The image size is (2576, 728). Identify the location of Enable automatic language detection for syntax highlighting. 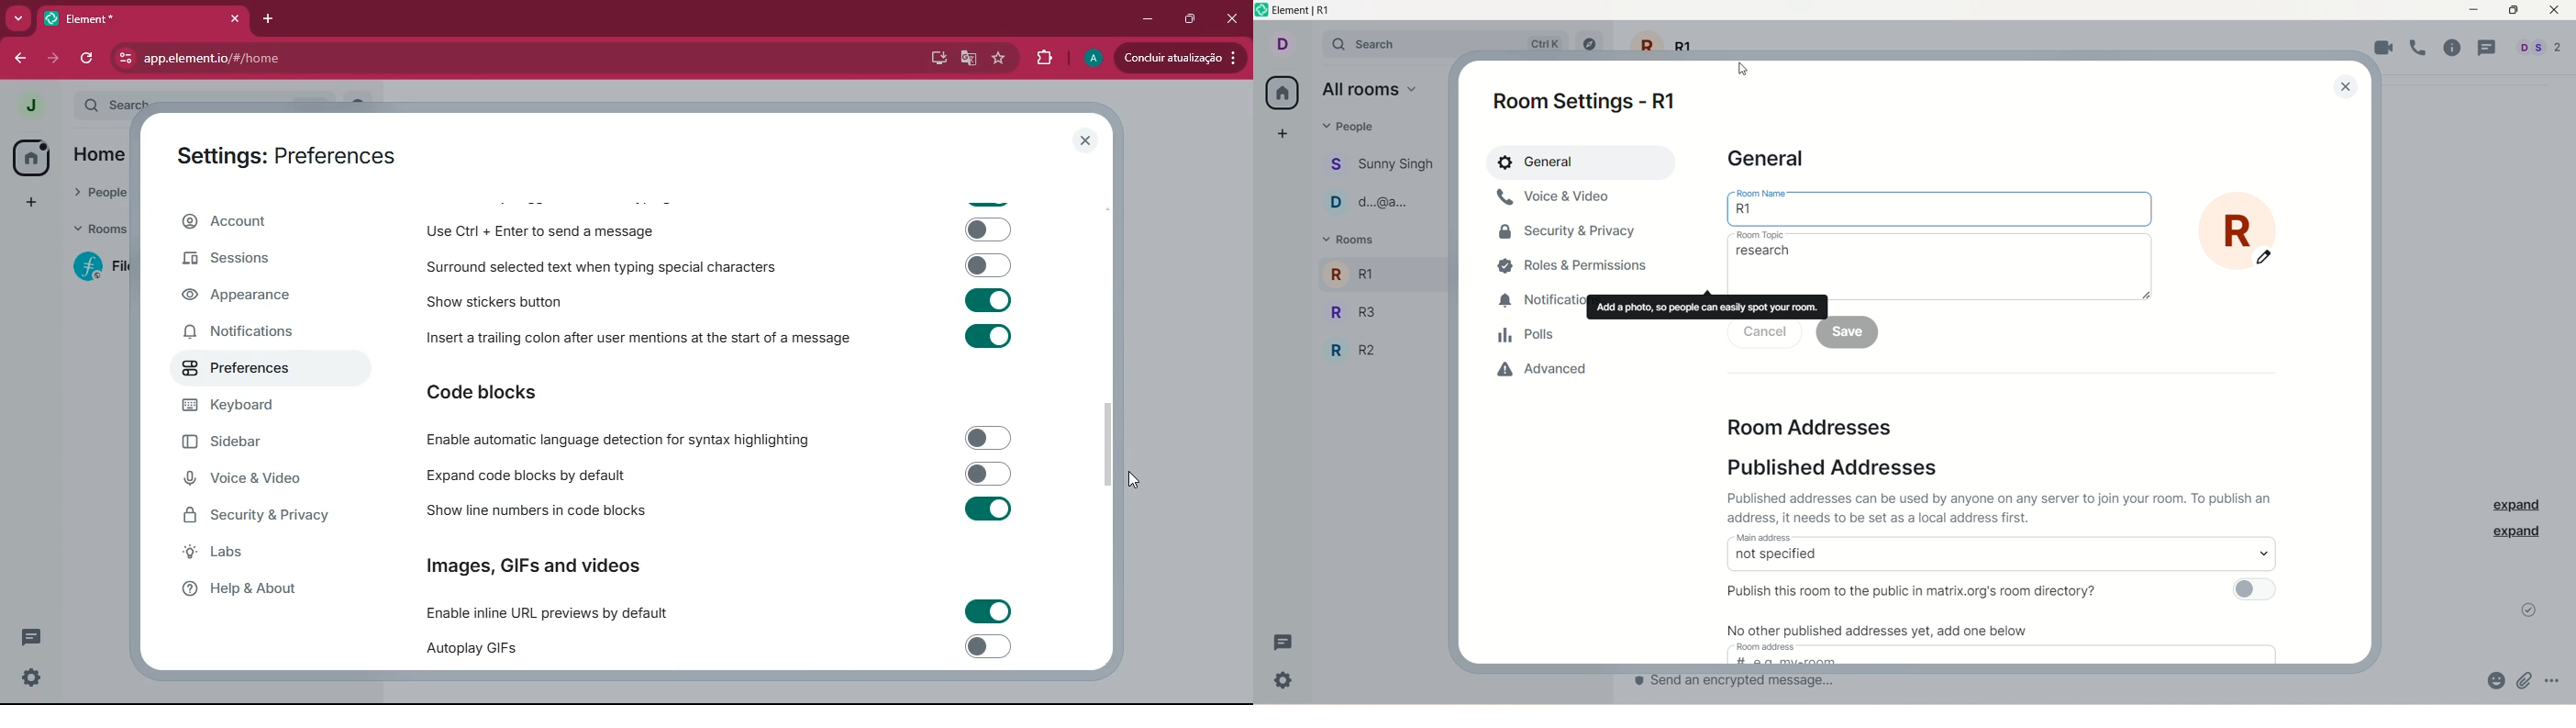
(713, 439).